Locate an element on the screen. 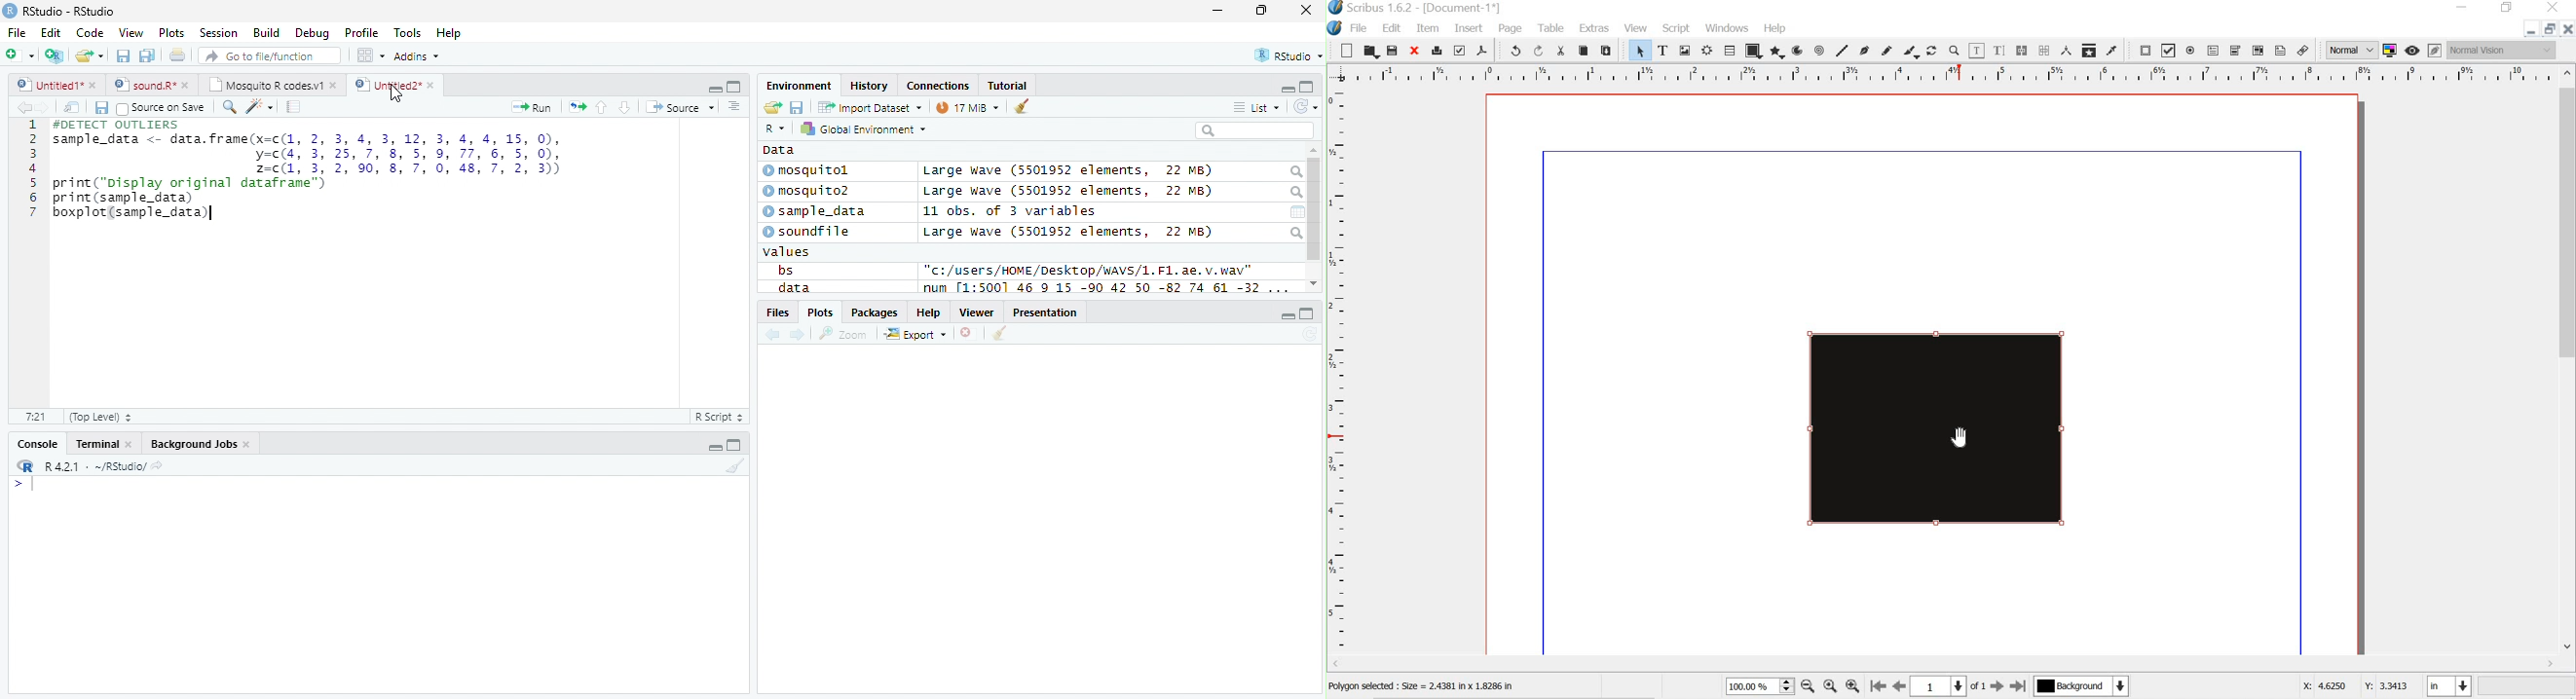  link text frame is located at coordinates (2022, 51).